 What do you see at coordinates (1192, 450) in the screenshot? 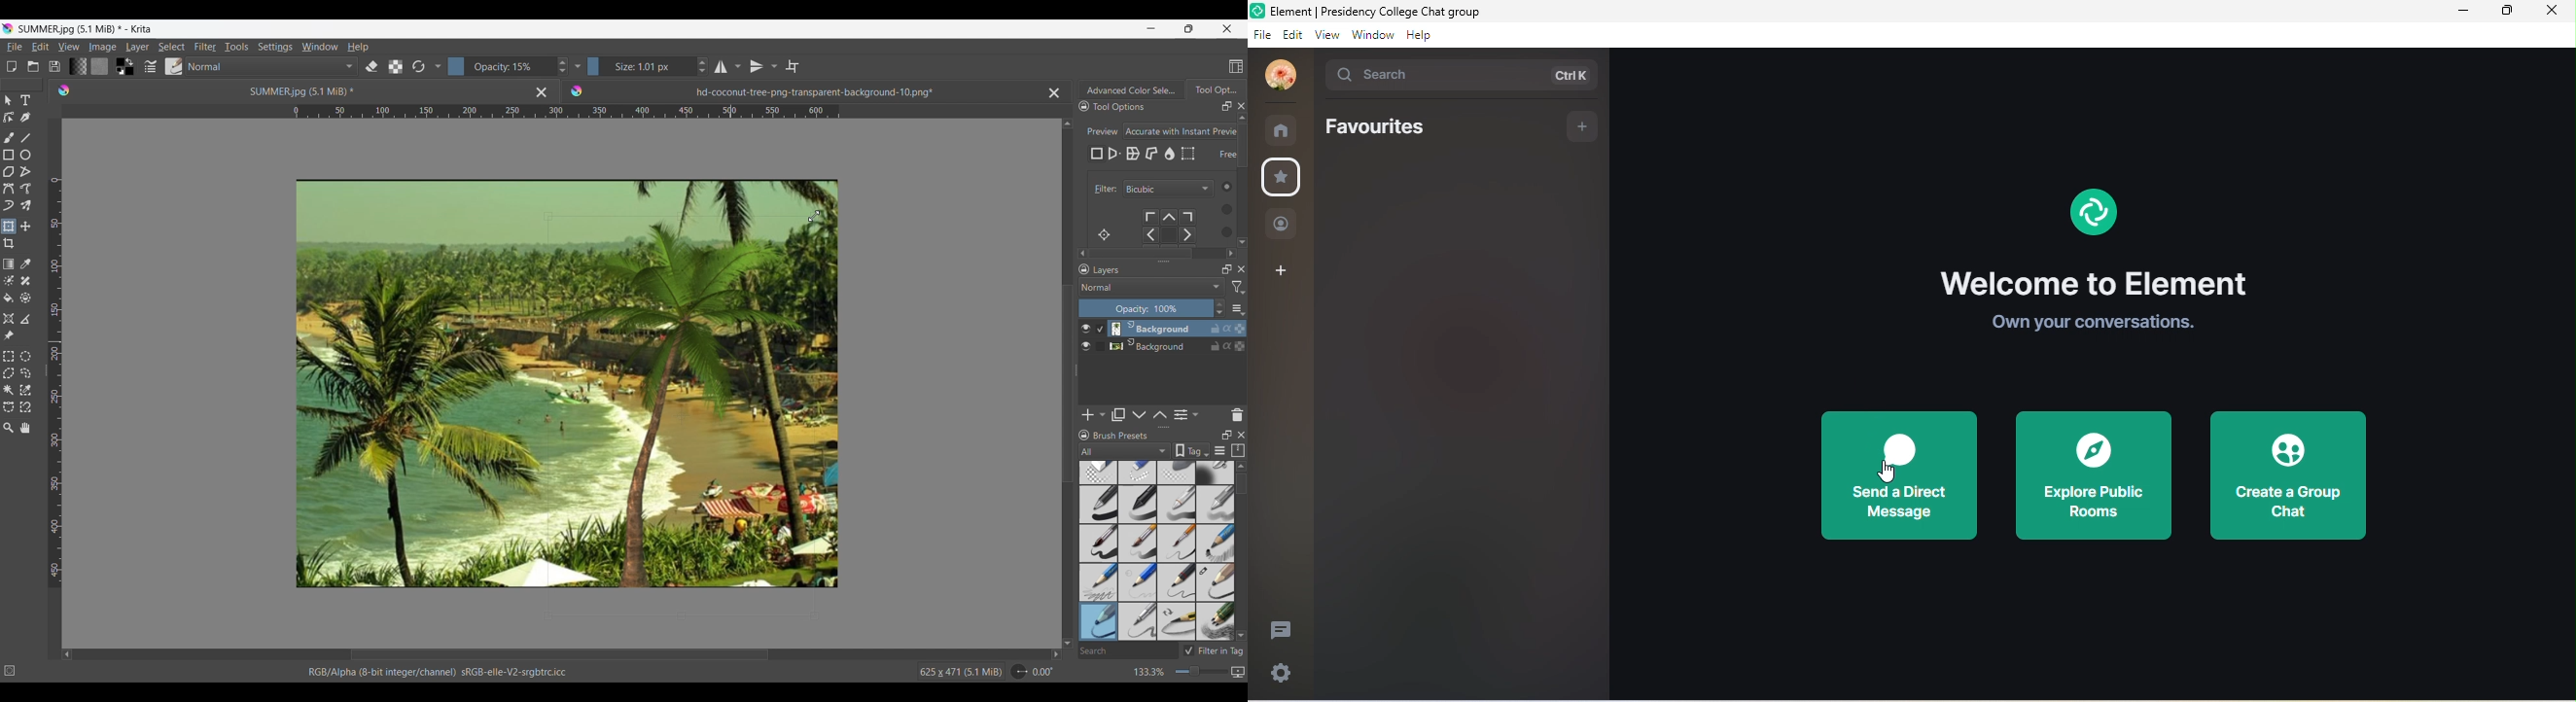
I see `Show the tag box options` at bounding box center [1192, 450].